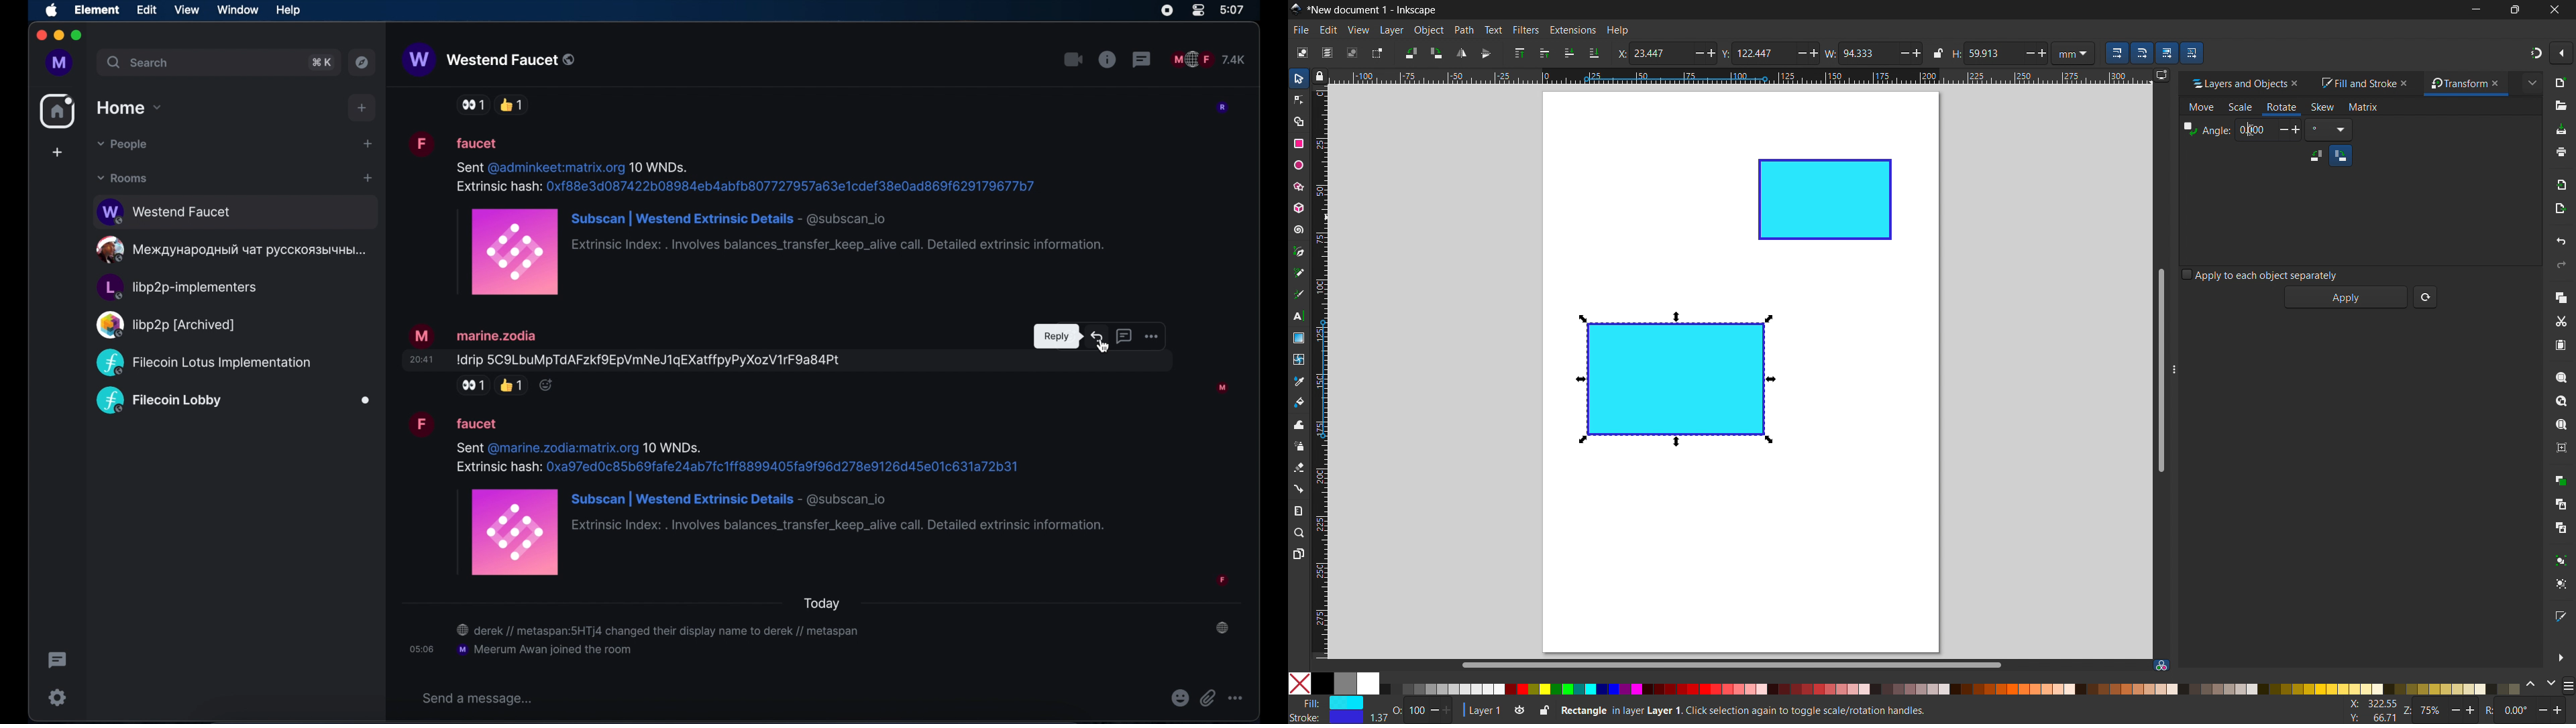  Describe the element at coordinates (2141, 53) in the screenshot. I see `when scaling rectangle, scale the radii of the rounded corners` at that location.